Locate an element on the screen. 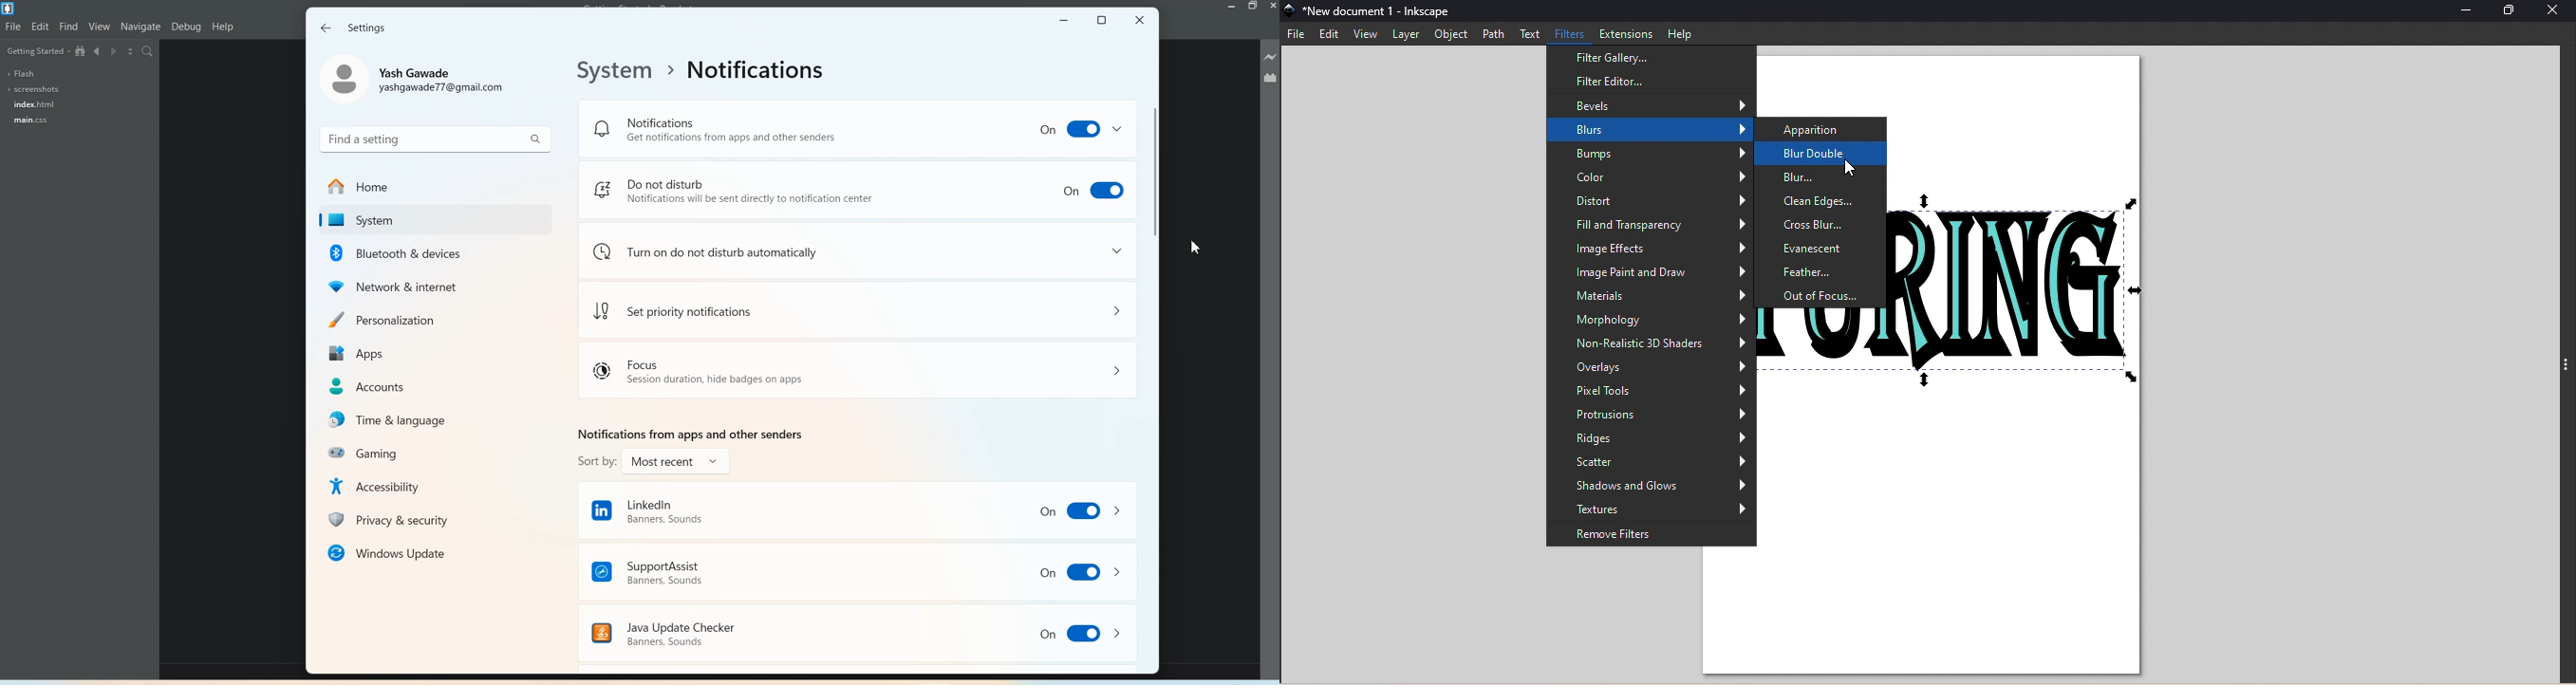 The image size is (2576, 700). Edit is located at coordinates (1331, 34).